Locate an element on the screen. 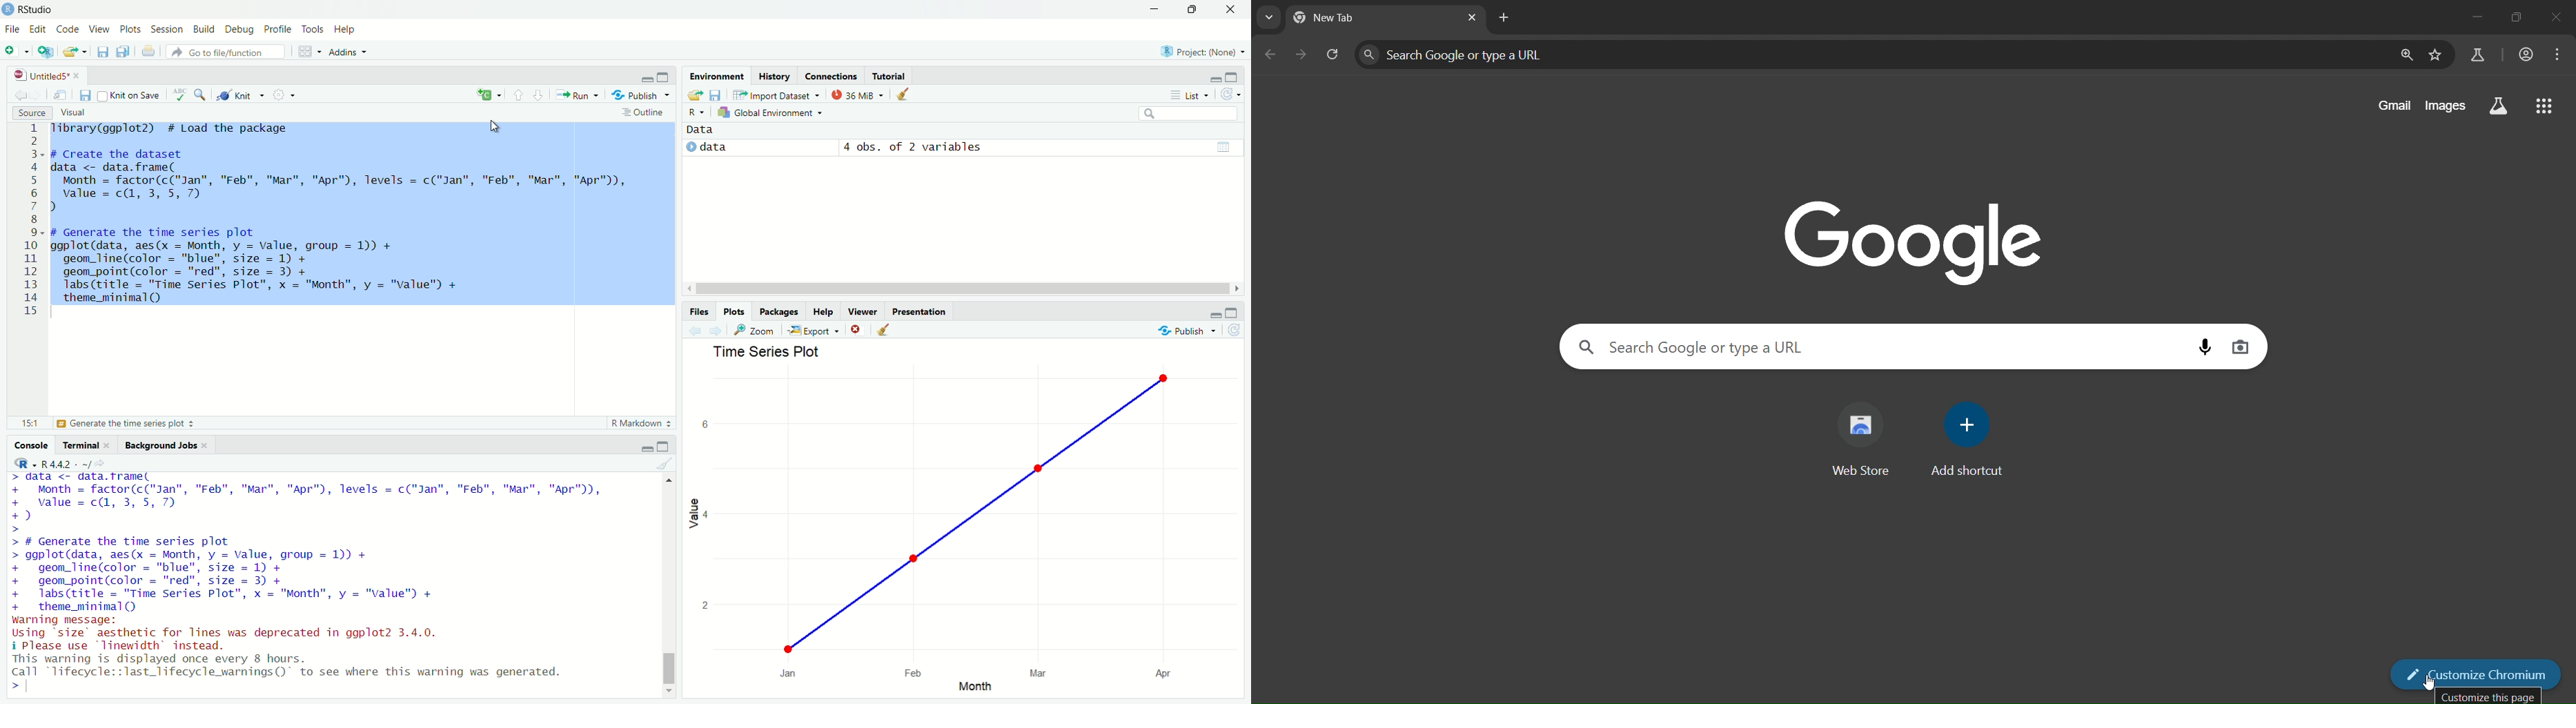 This screenshot has width=2576, height=728. presentations is located at coordinates (921, 310).